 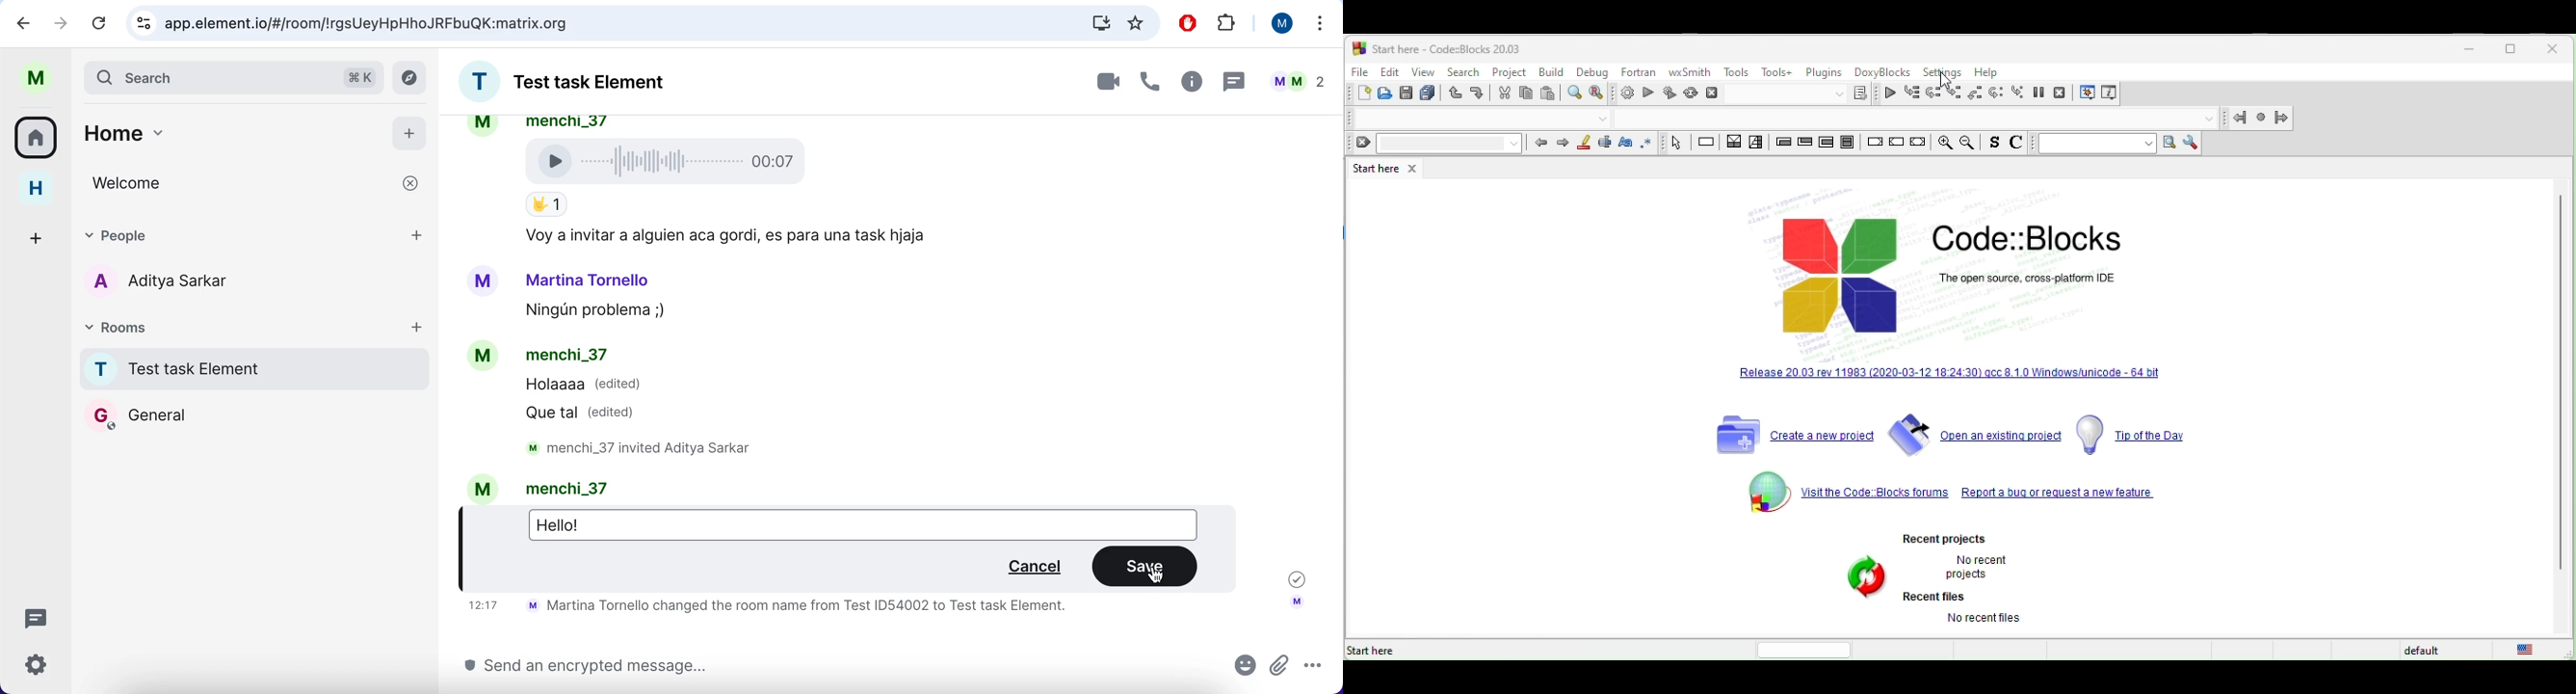 I want to click on user, so click(x=1280, y=24).